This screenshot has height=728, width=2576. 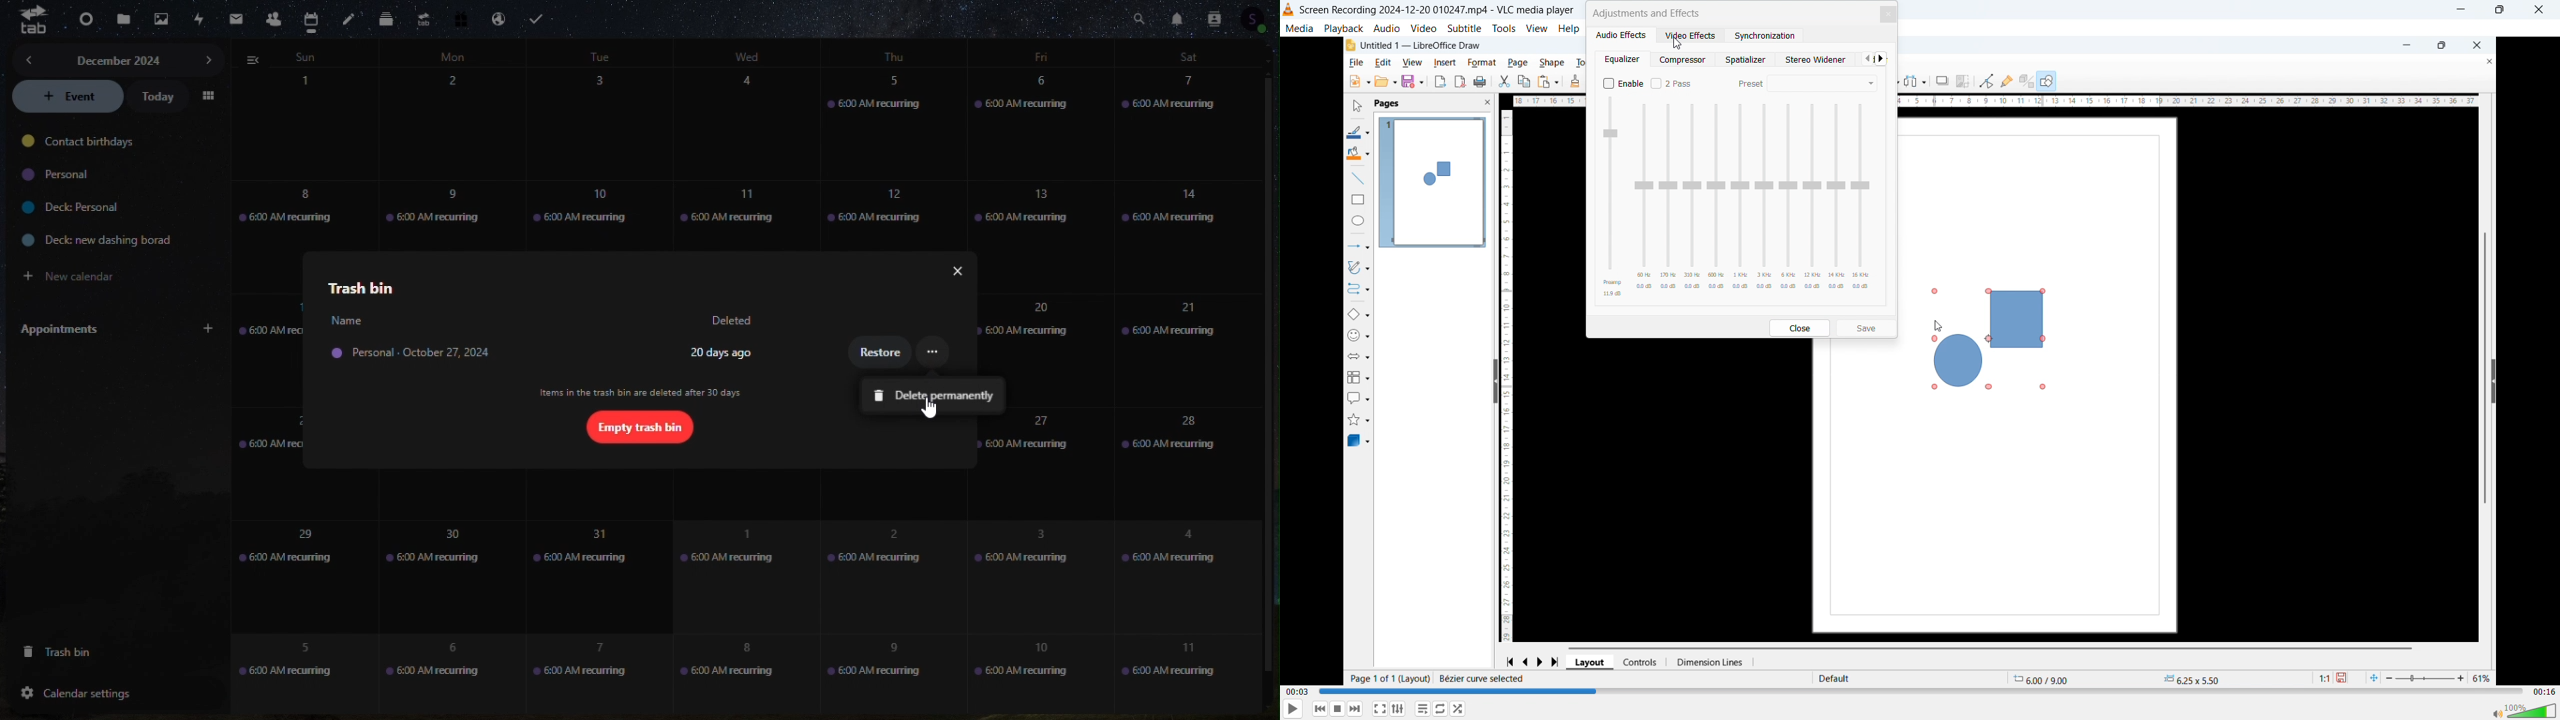 I want to click on random, so click(x=1459, y=709).